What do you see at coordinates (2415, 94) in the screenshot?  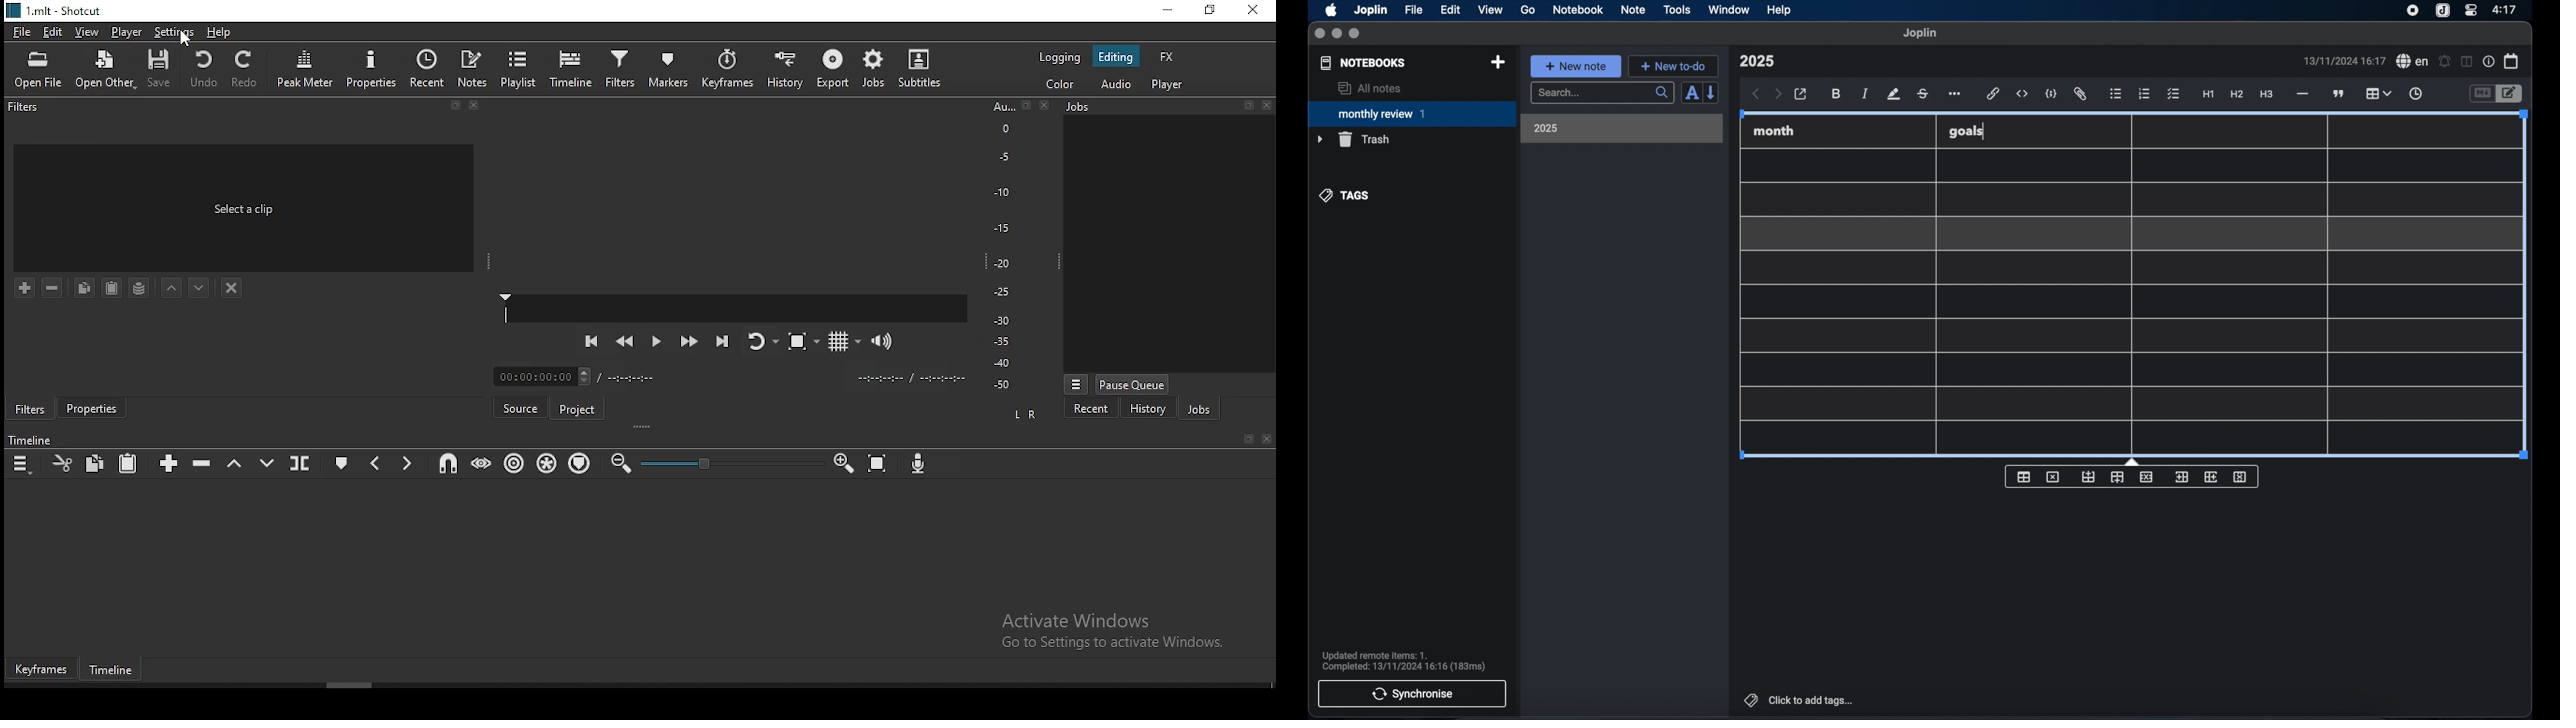 I see `insert time` at bounding box center [2415, 94].